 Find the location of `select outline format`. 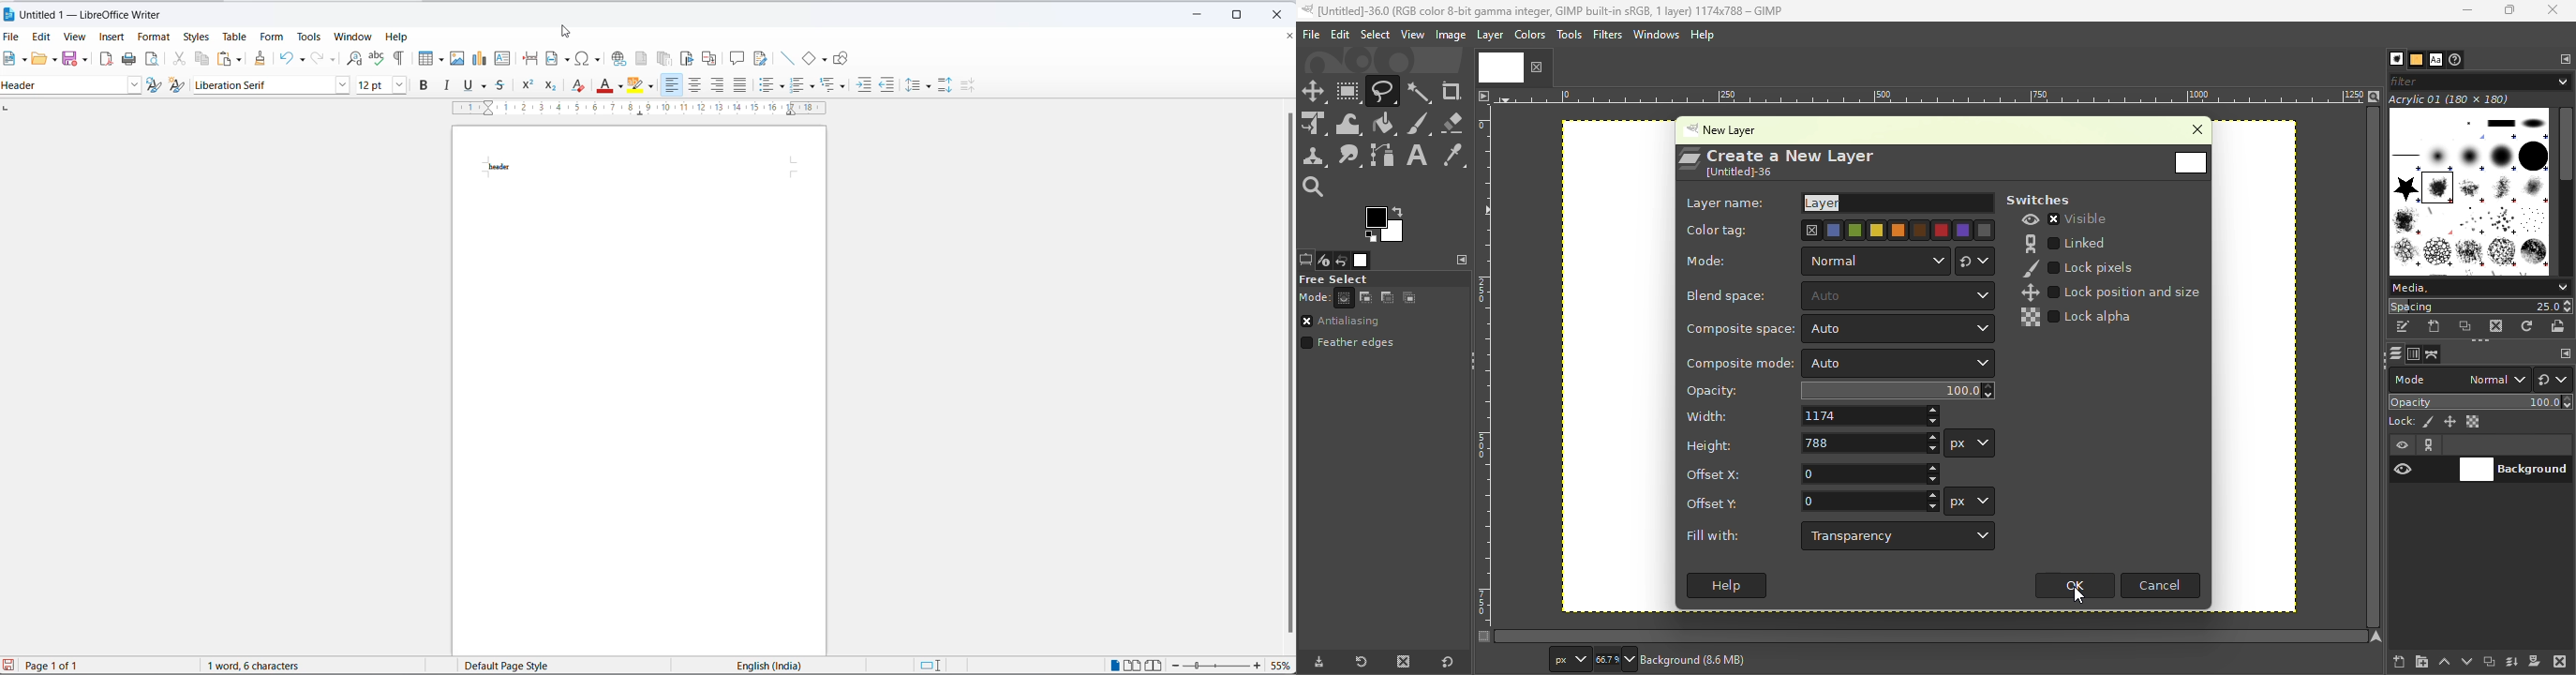

select outline format is located at coordinates (835, 86).